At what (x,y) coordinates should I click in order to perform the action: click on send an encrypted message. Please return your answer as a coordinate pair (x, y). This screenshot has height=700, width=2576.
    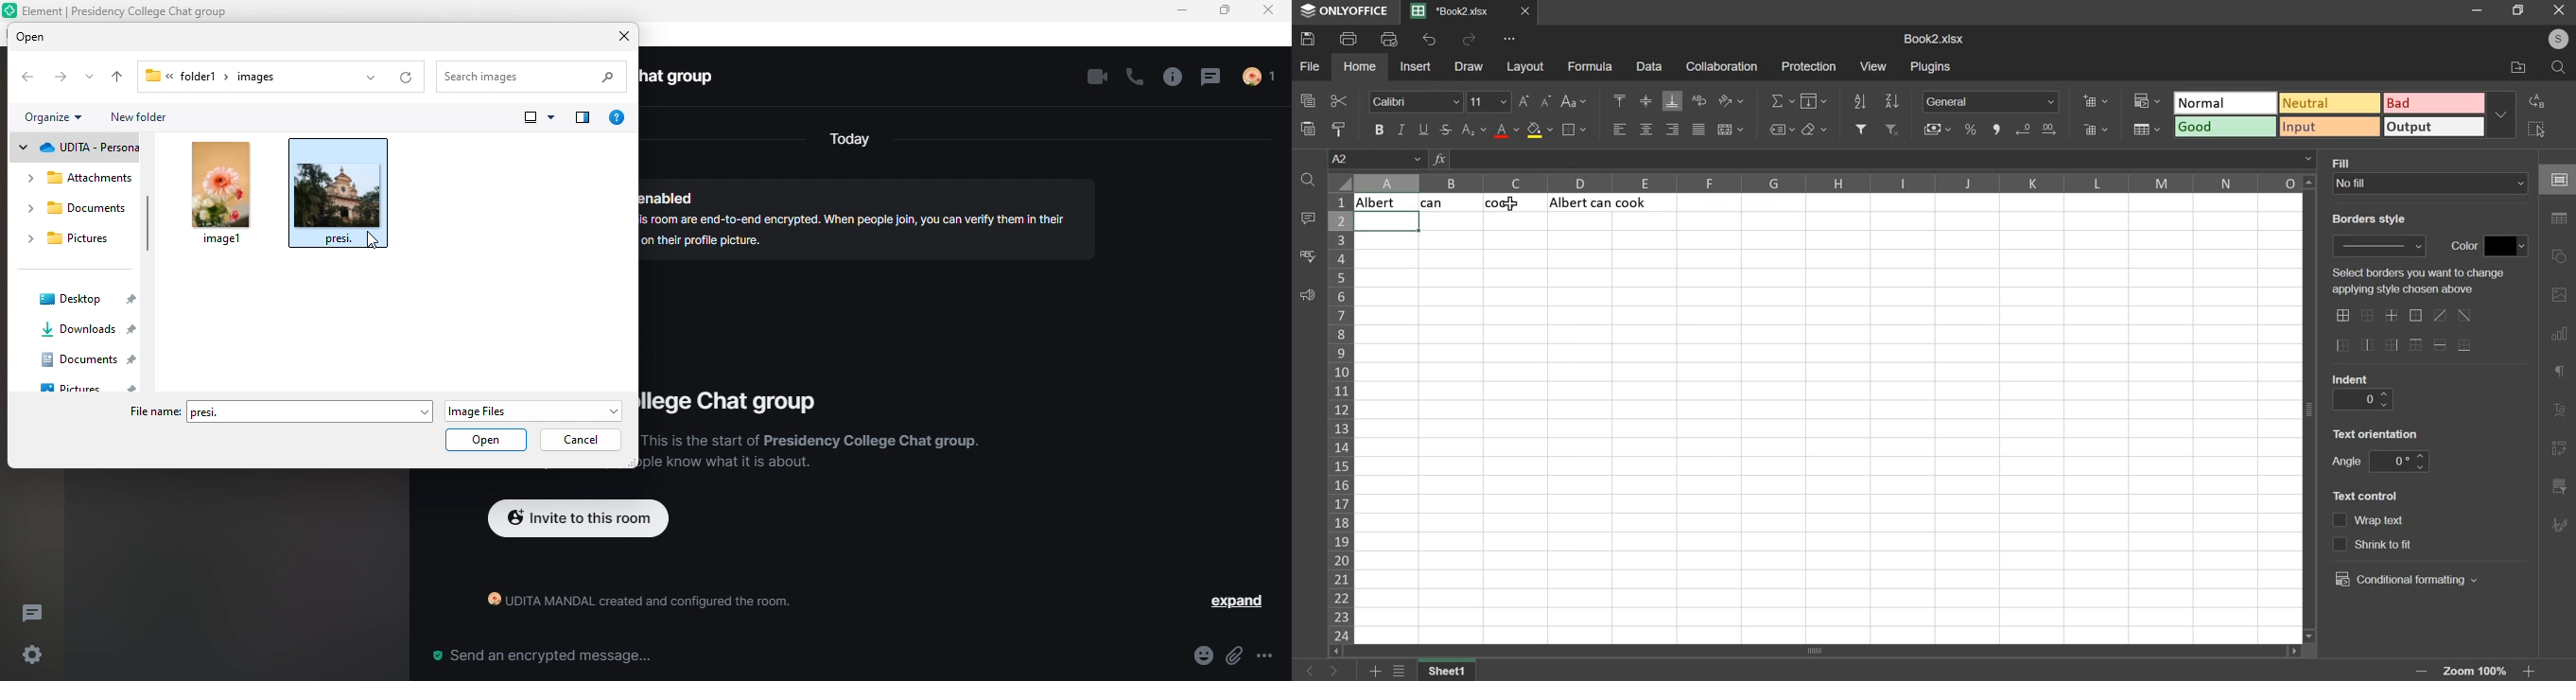
    Looking at the image, I should click on (540, 656).